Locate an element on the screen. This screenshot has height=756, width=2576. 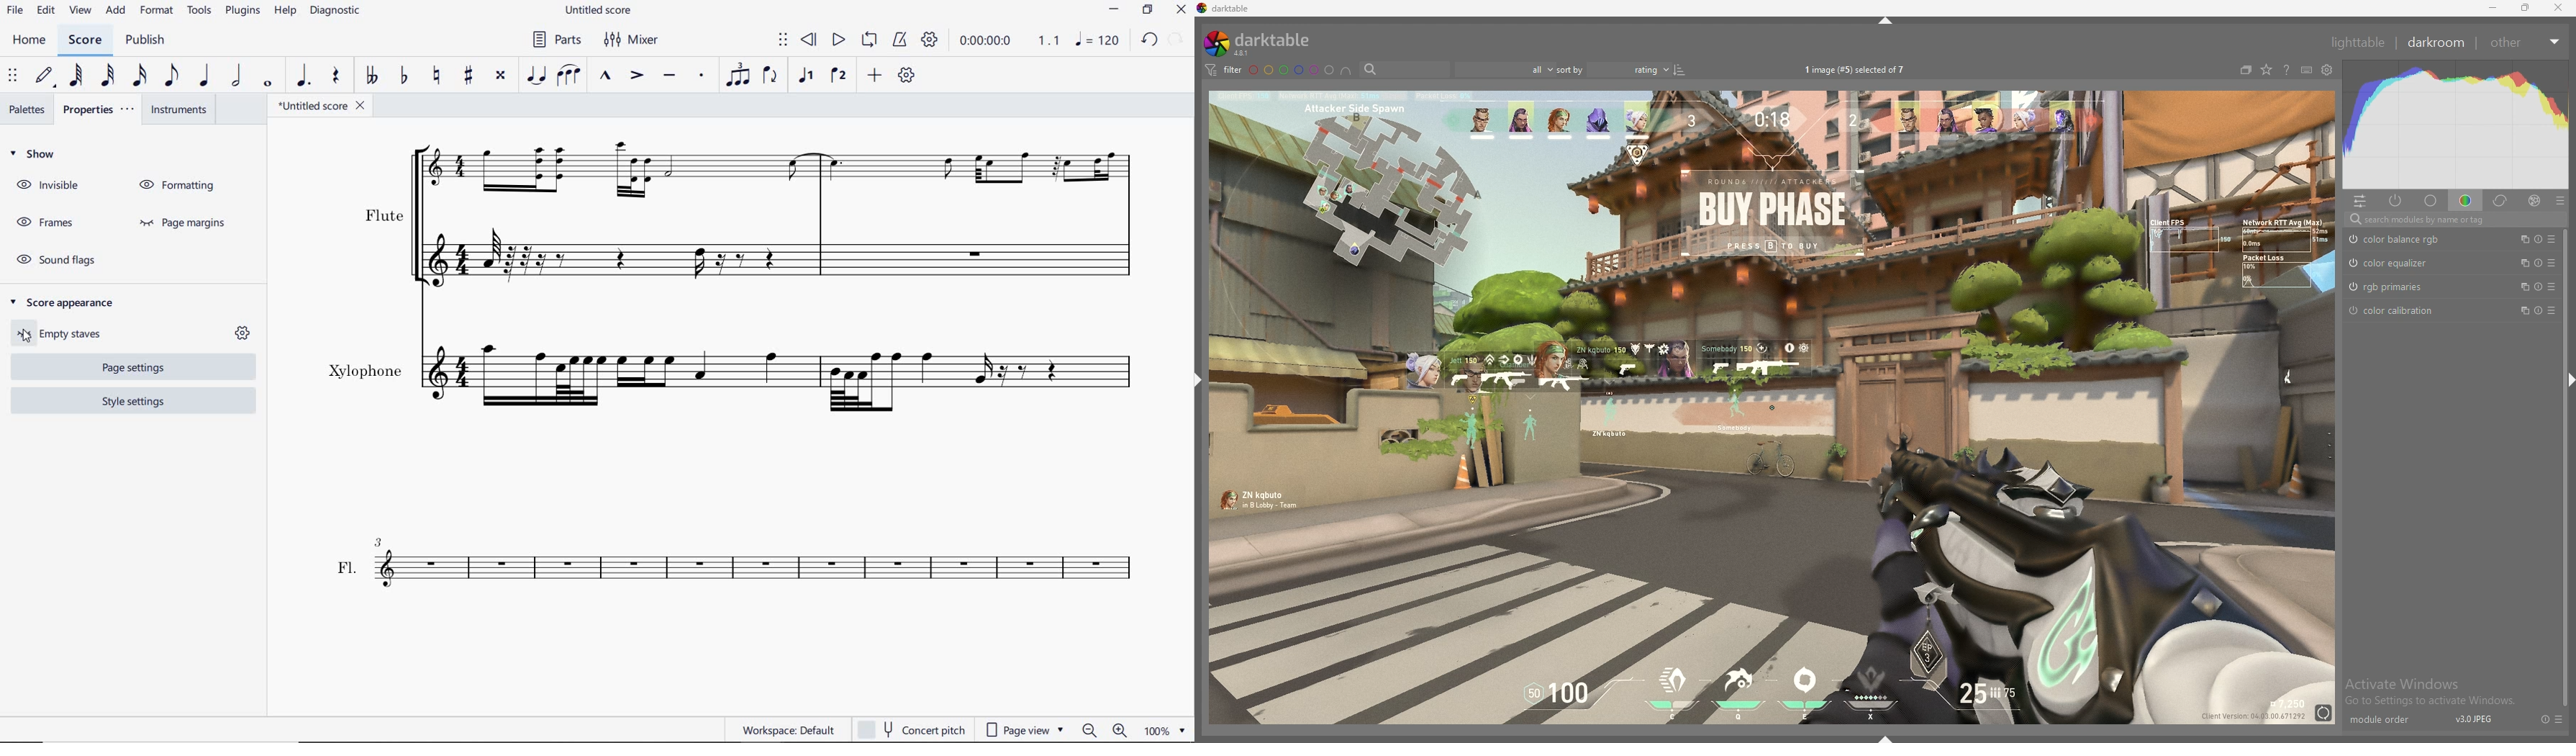
PLAY TIME is located at coordinates (972, 42).